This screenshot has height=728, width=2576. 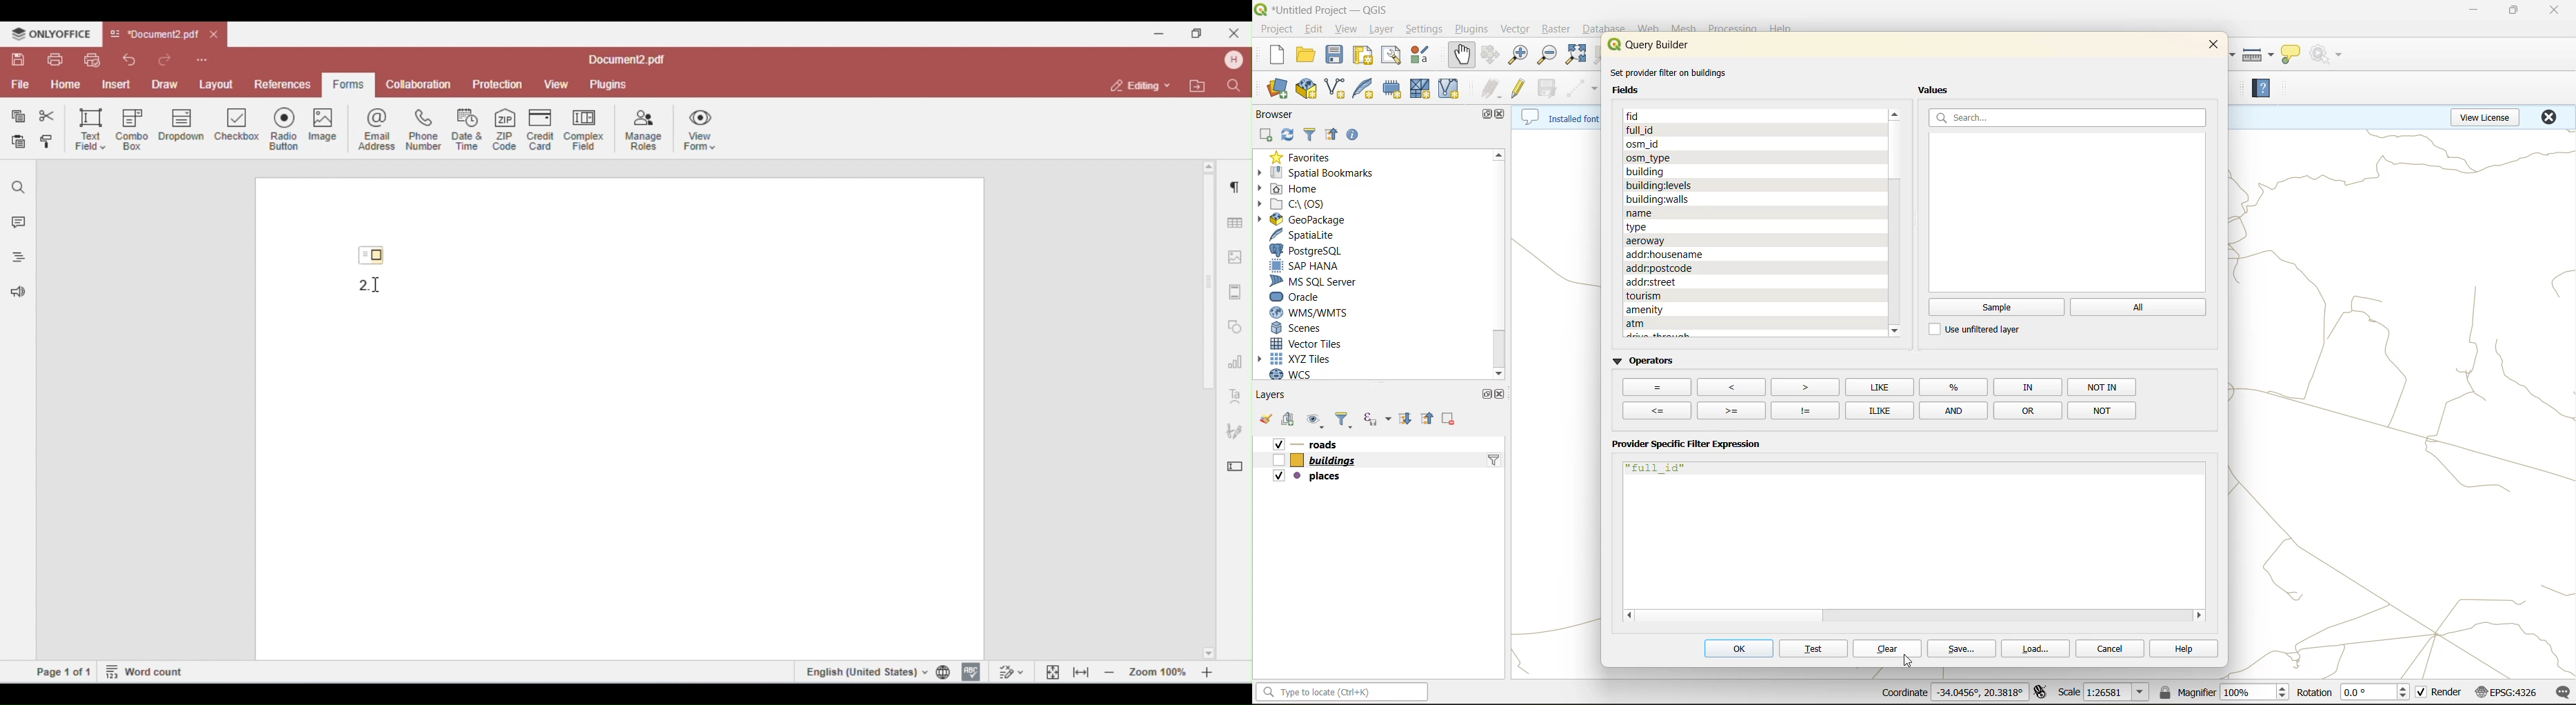 I want to click on open datasource manager, so click(x=1271, y=86).